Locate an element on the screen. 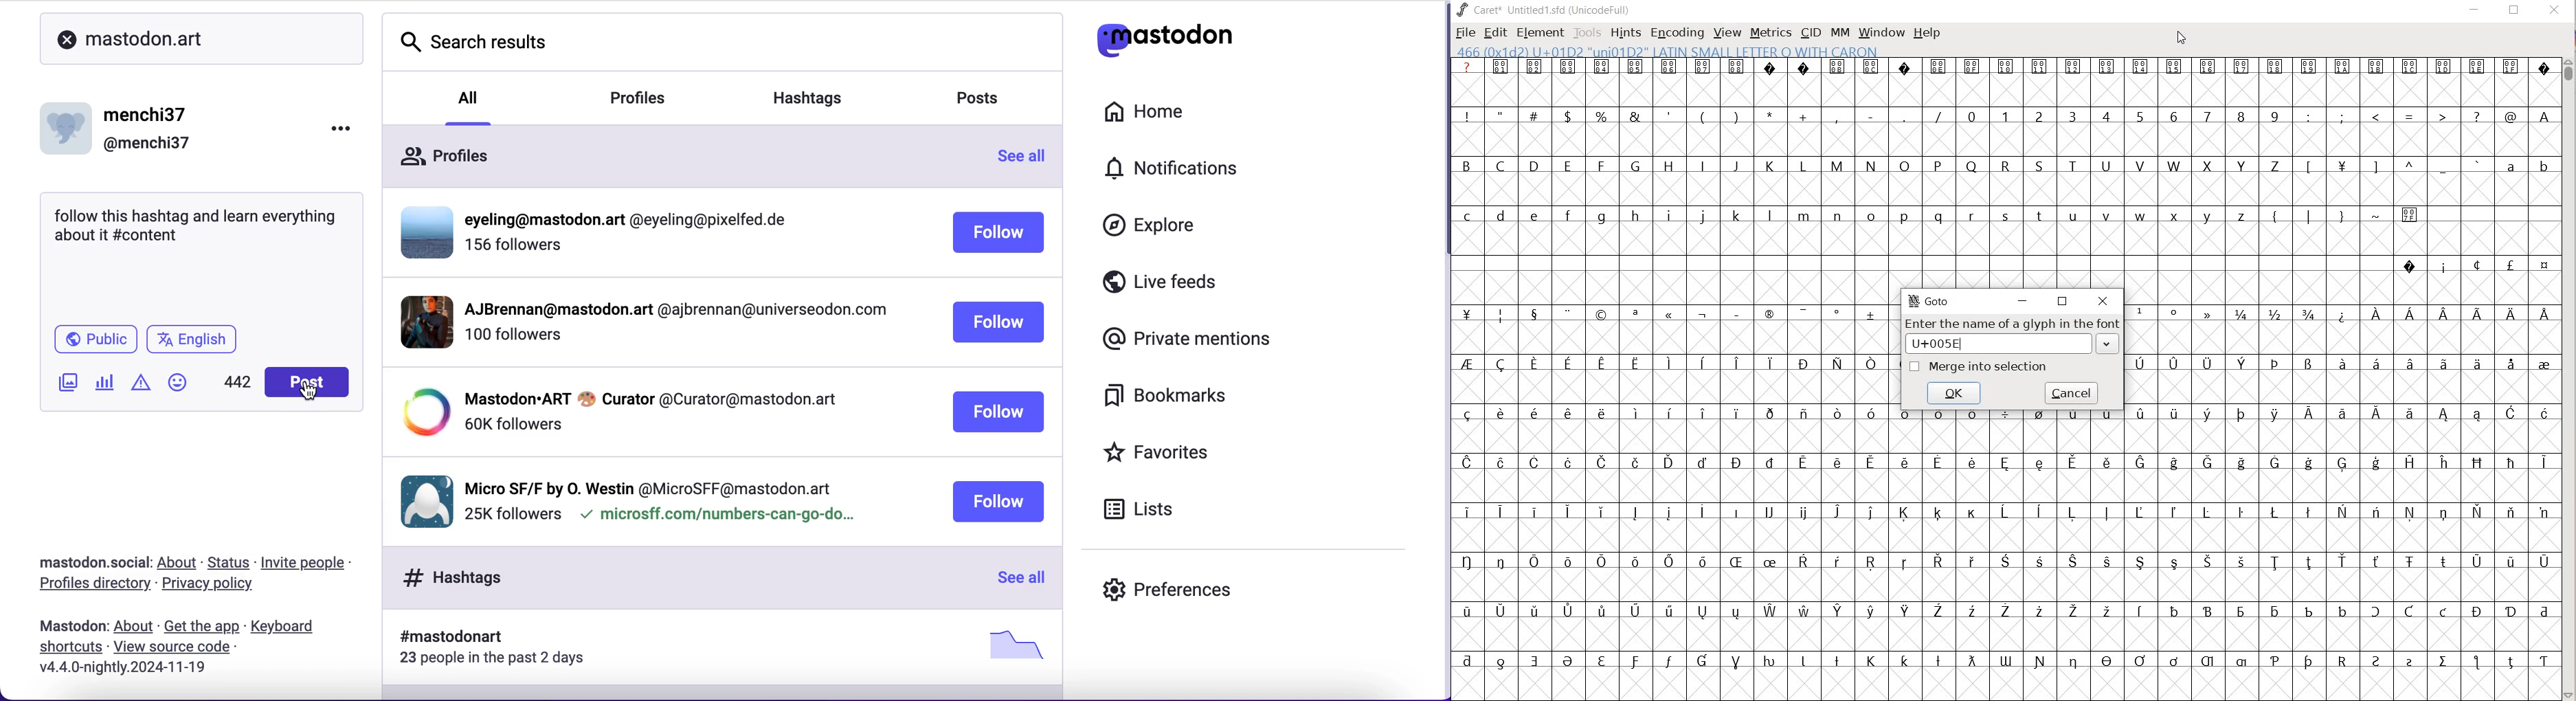 This screenshot has width=2576, height=728. 2024-11-19 is located at coordinates (154, 671).